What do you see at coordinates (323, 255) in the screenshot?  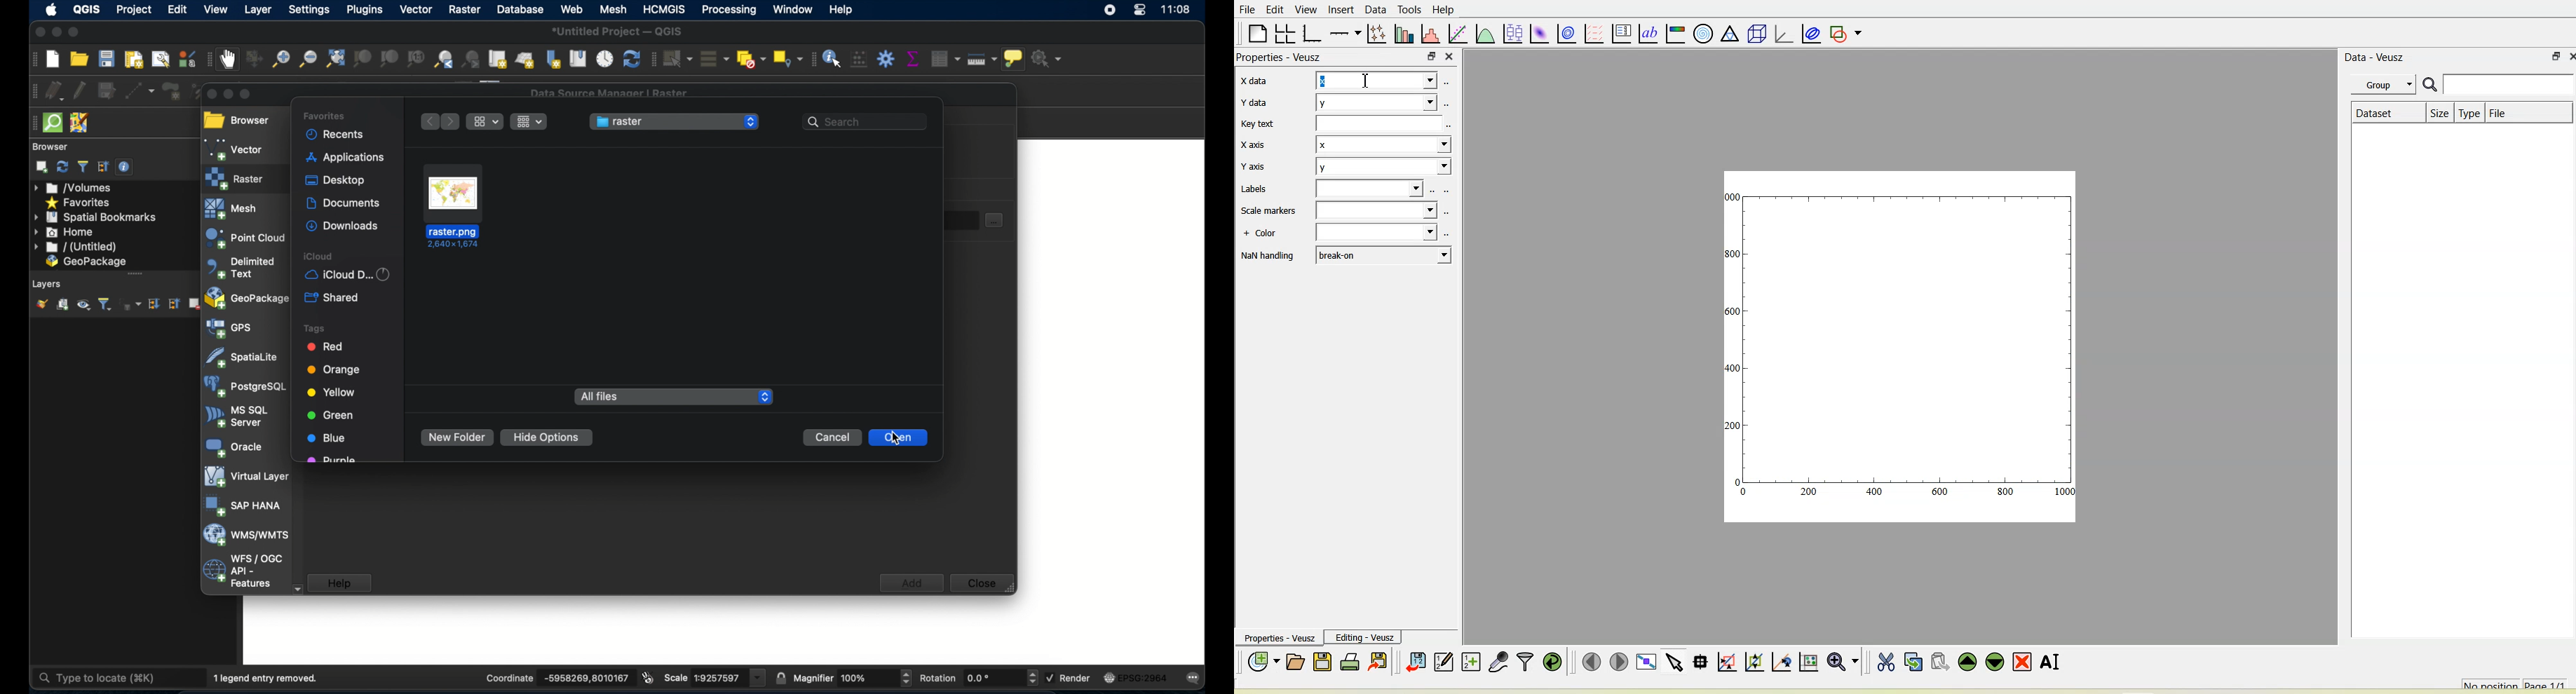 I see `iCloud` at bounding box center [323, 255].